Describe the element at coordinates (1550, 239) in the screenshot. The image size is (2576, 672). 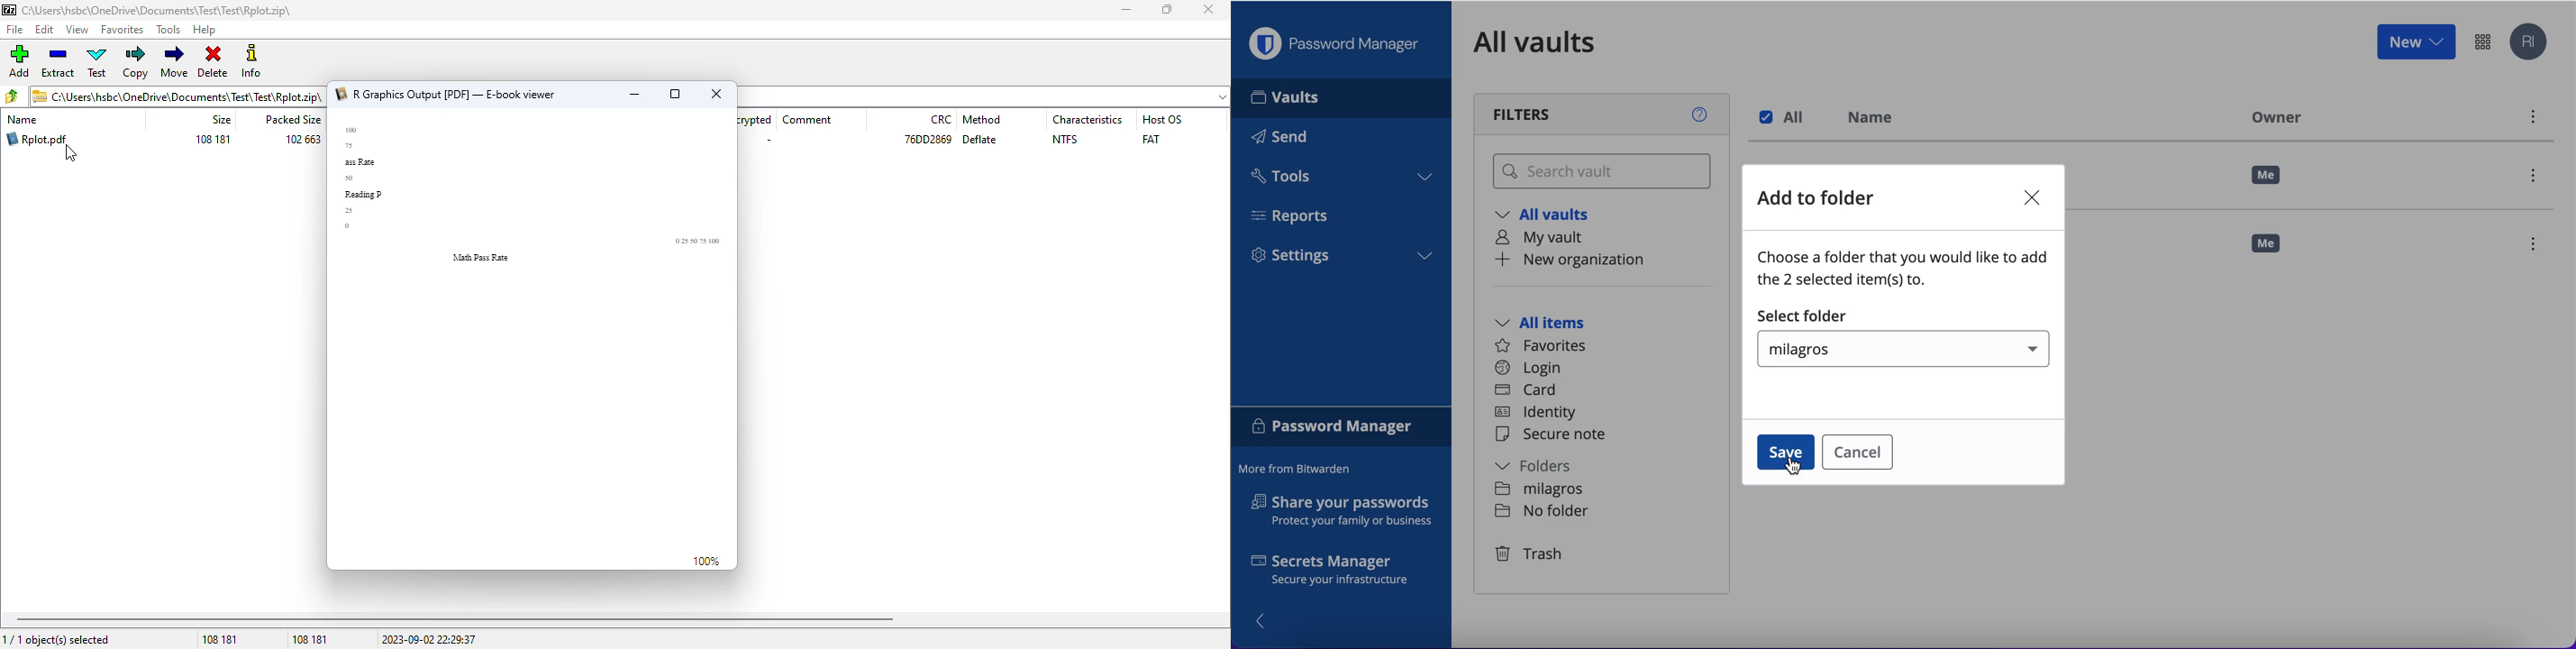
I see `my vault` at that location.